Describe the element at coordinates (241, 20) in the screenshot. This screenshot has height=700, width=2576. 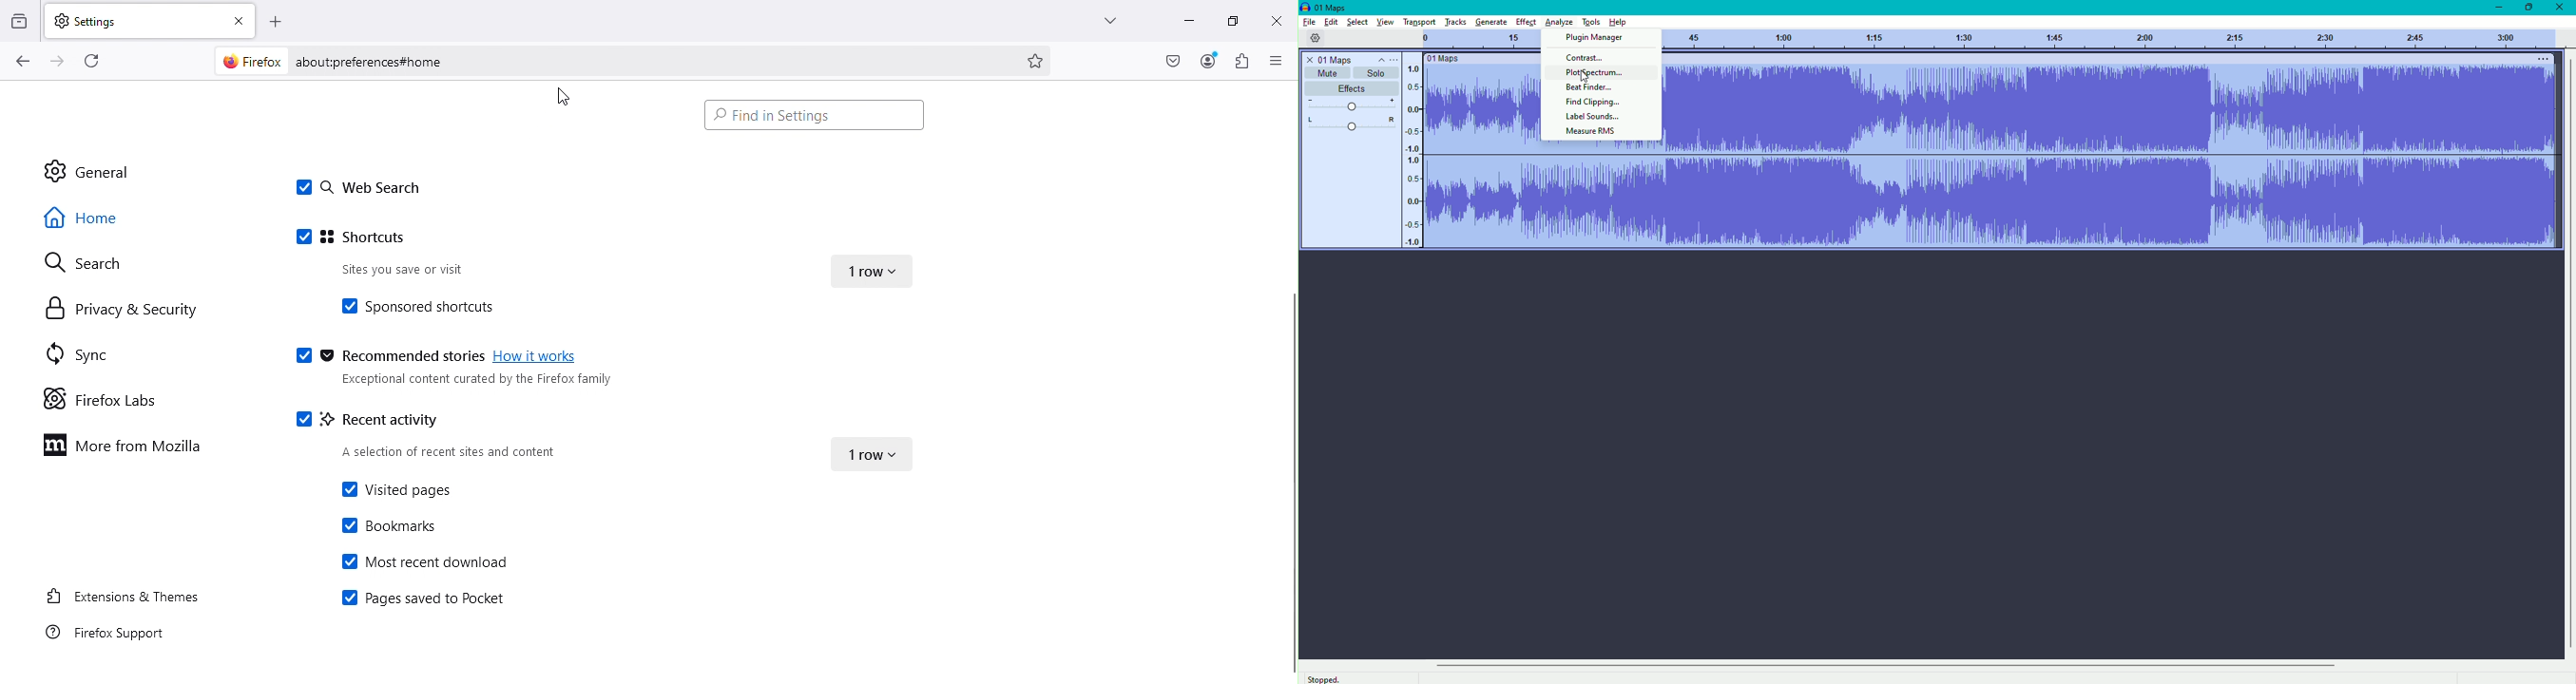
I see `Close tab` at that location.